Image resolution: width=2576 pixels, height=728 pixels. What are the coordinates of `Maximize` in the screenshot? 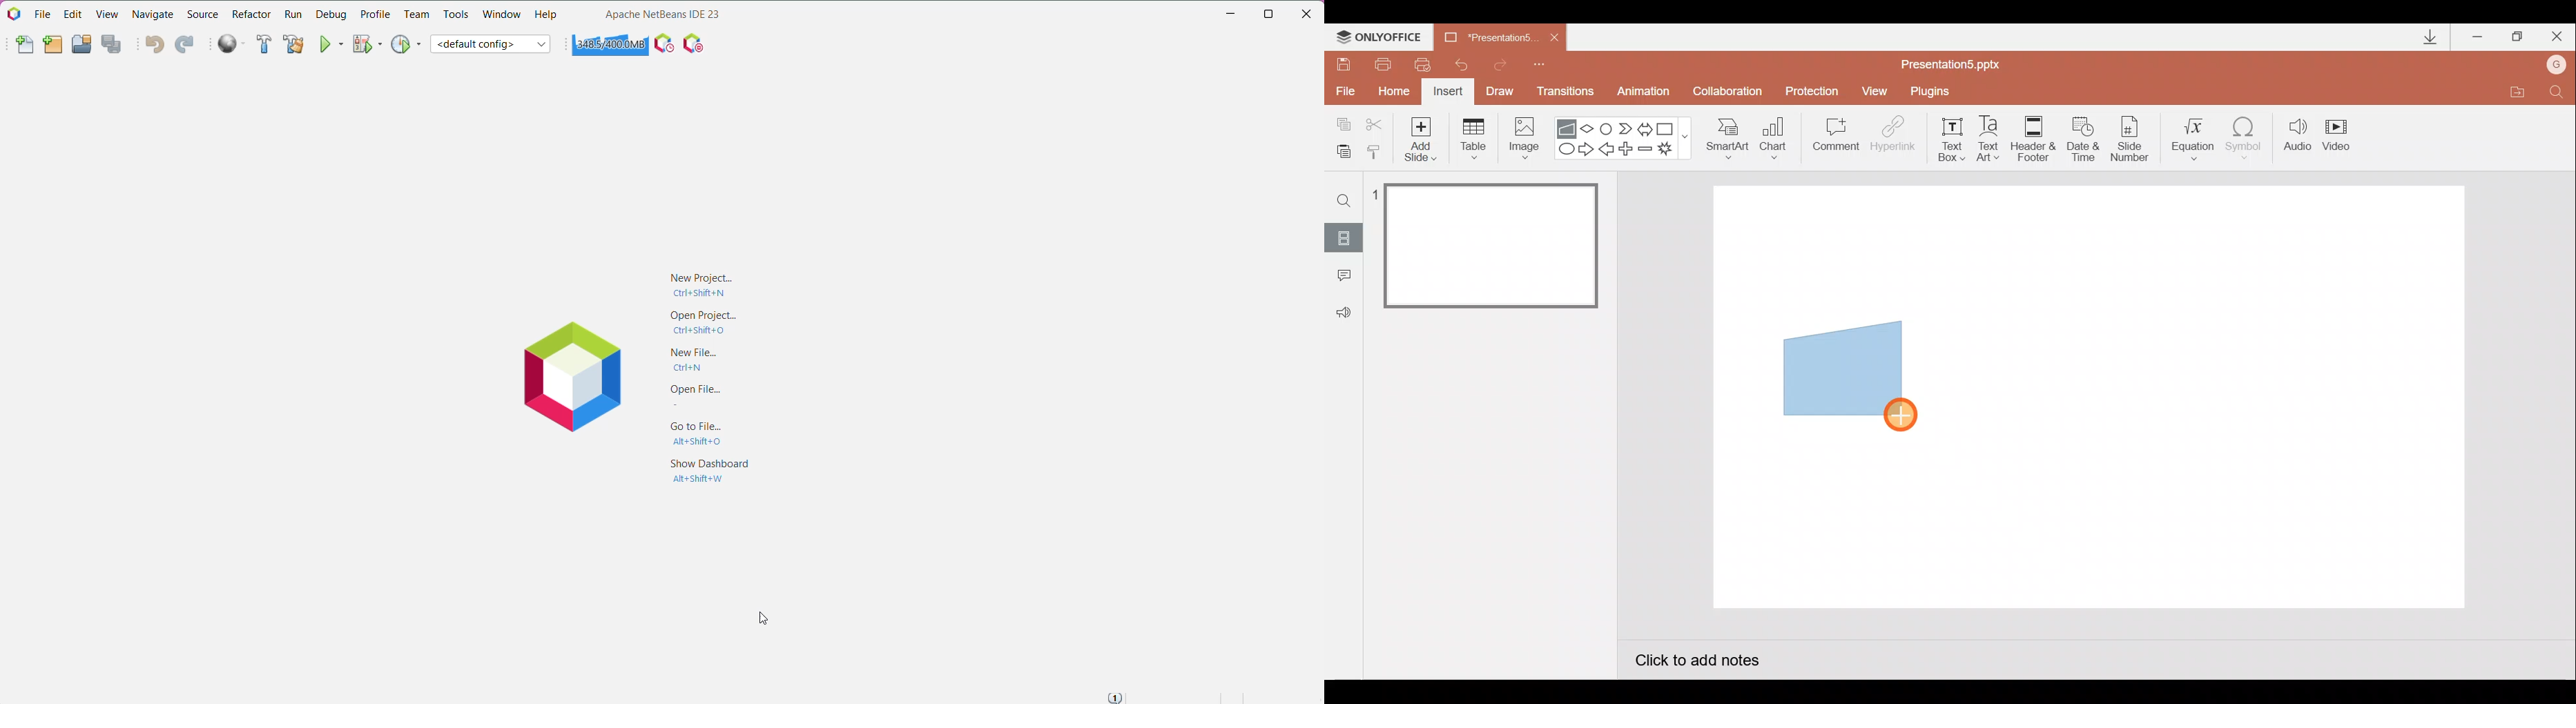 It's located at (2518, 37).